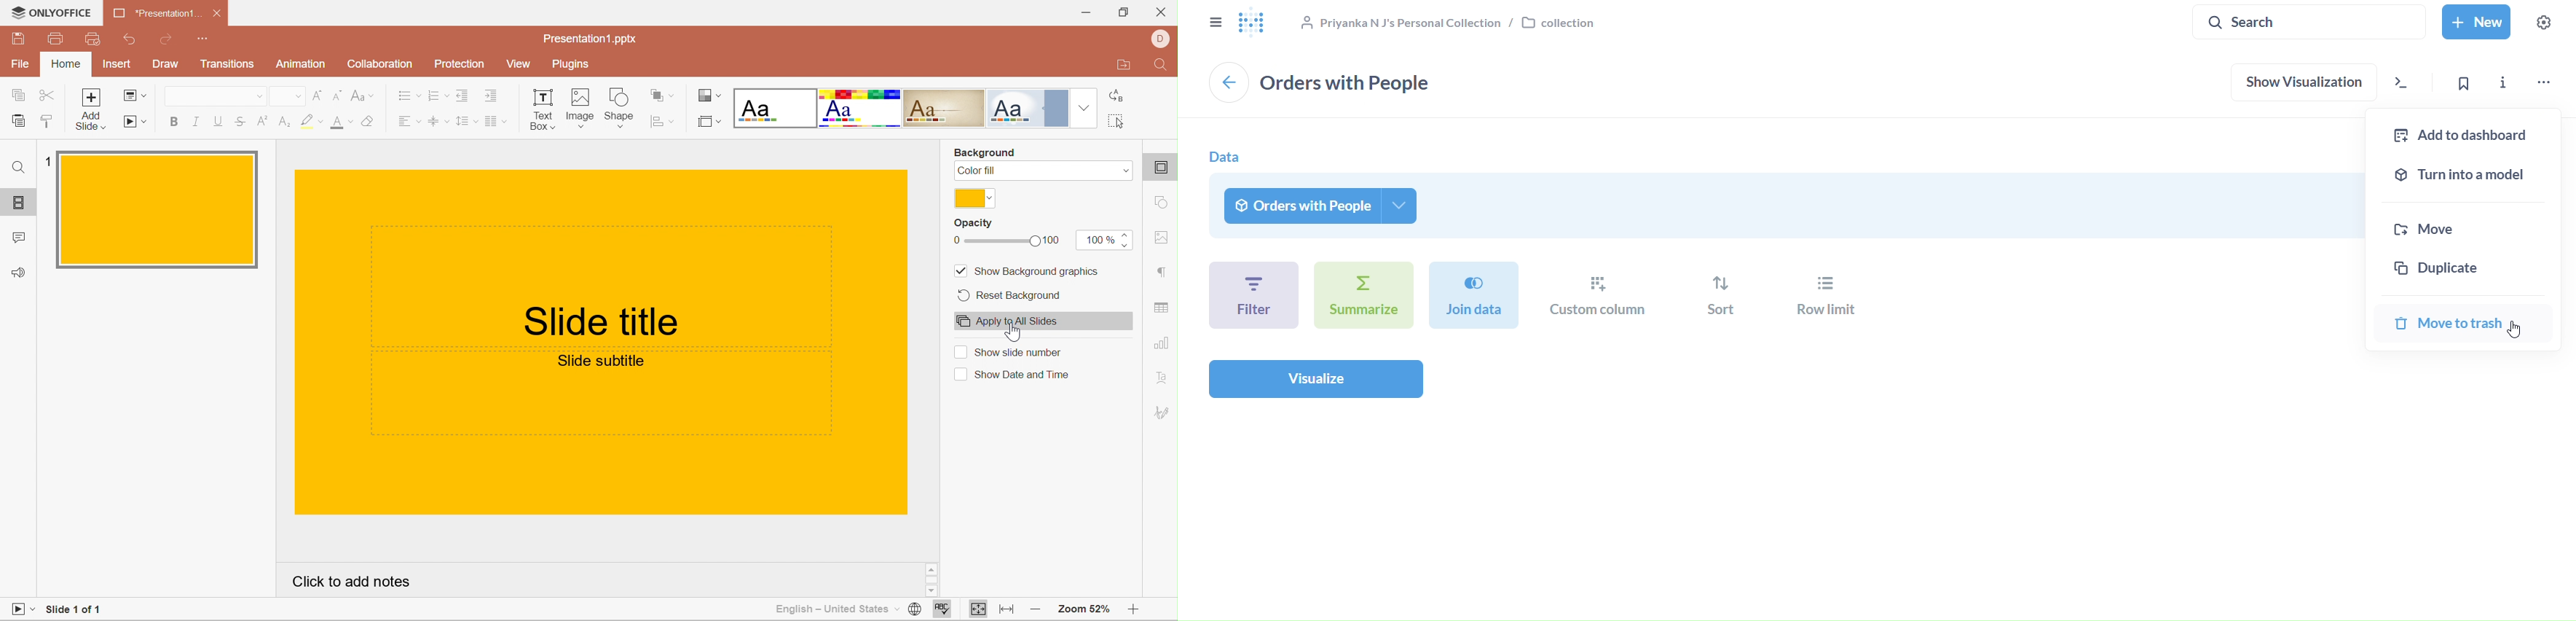  What do you see at coordinates (380, 64) in the screenshot?
I see `Collaboration` at bounding box center [380, 64].